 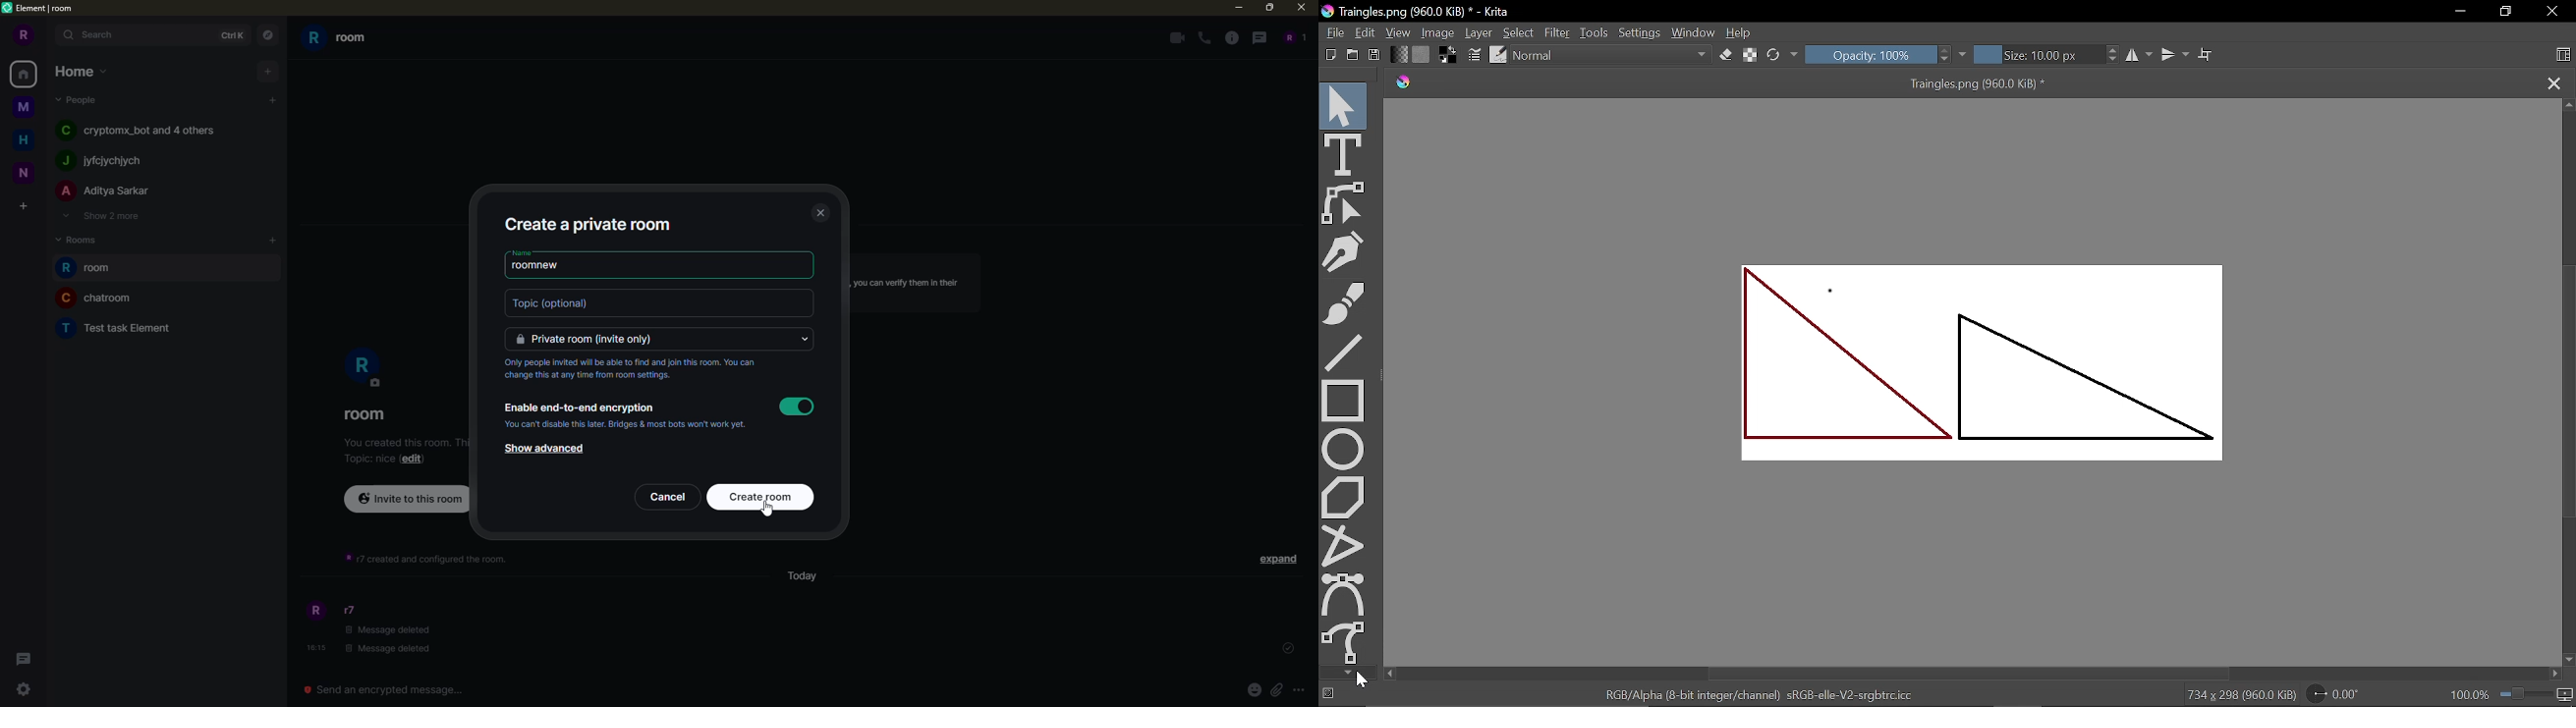 I want to click on Size: 10.00 px, so click(x=2037, y=56).